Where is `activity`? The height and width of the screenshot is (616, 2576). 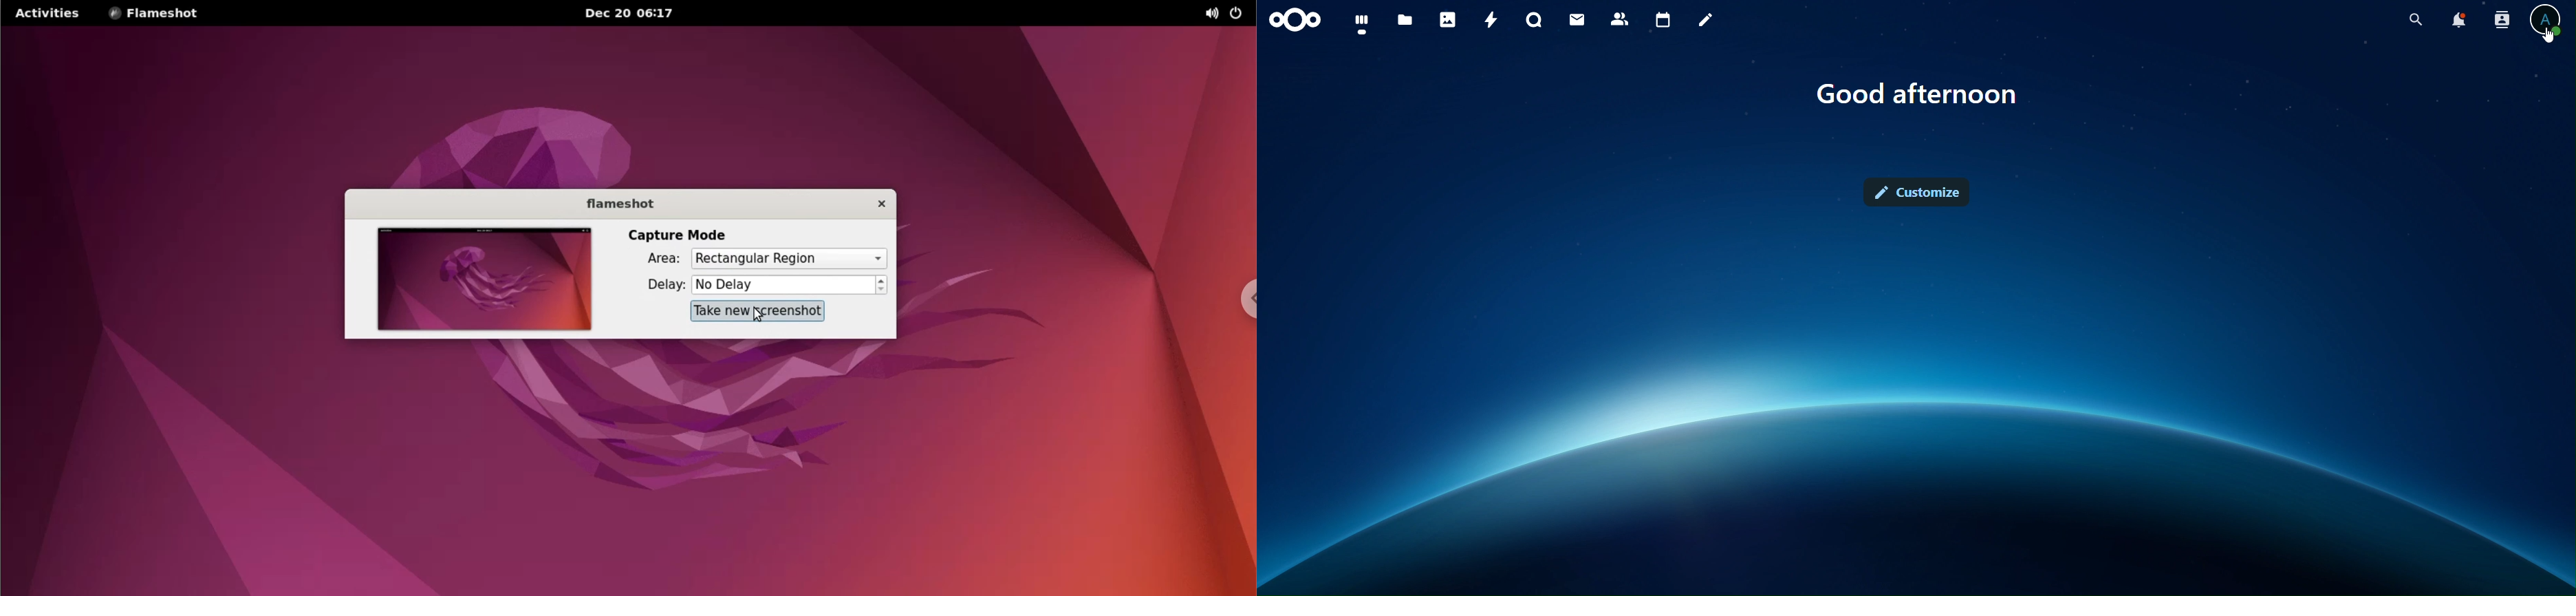 activity is located at coordinates (1489, 20).